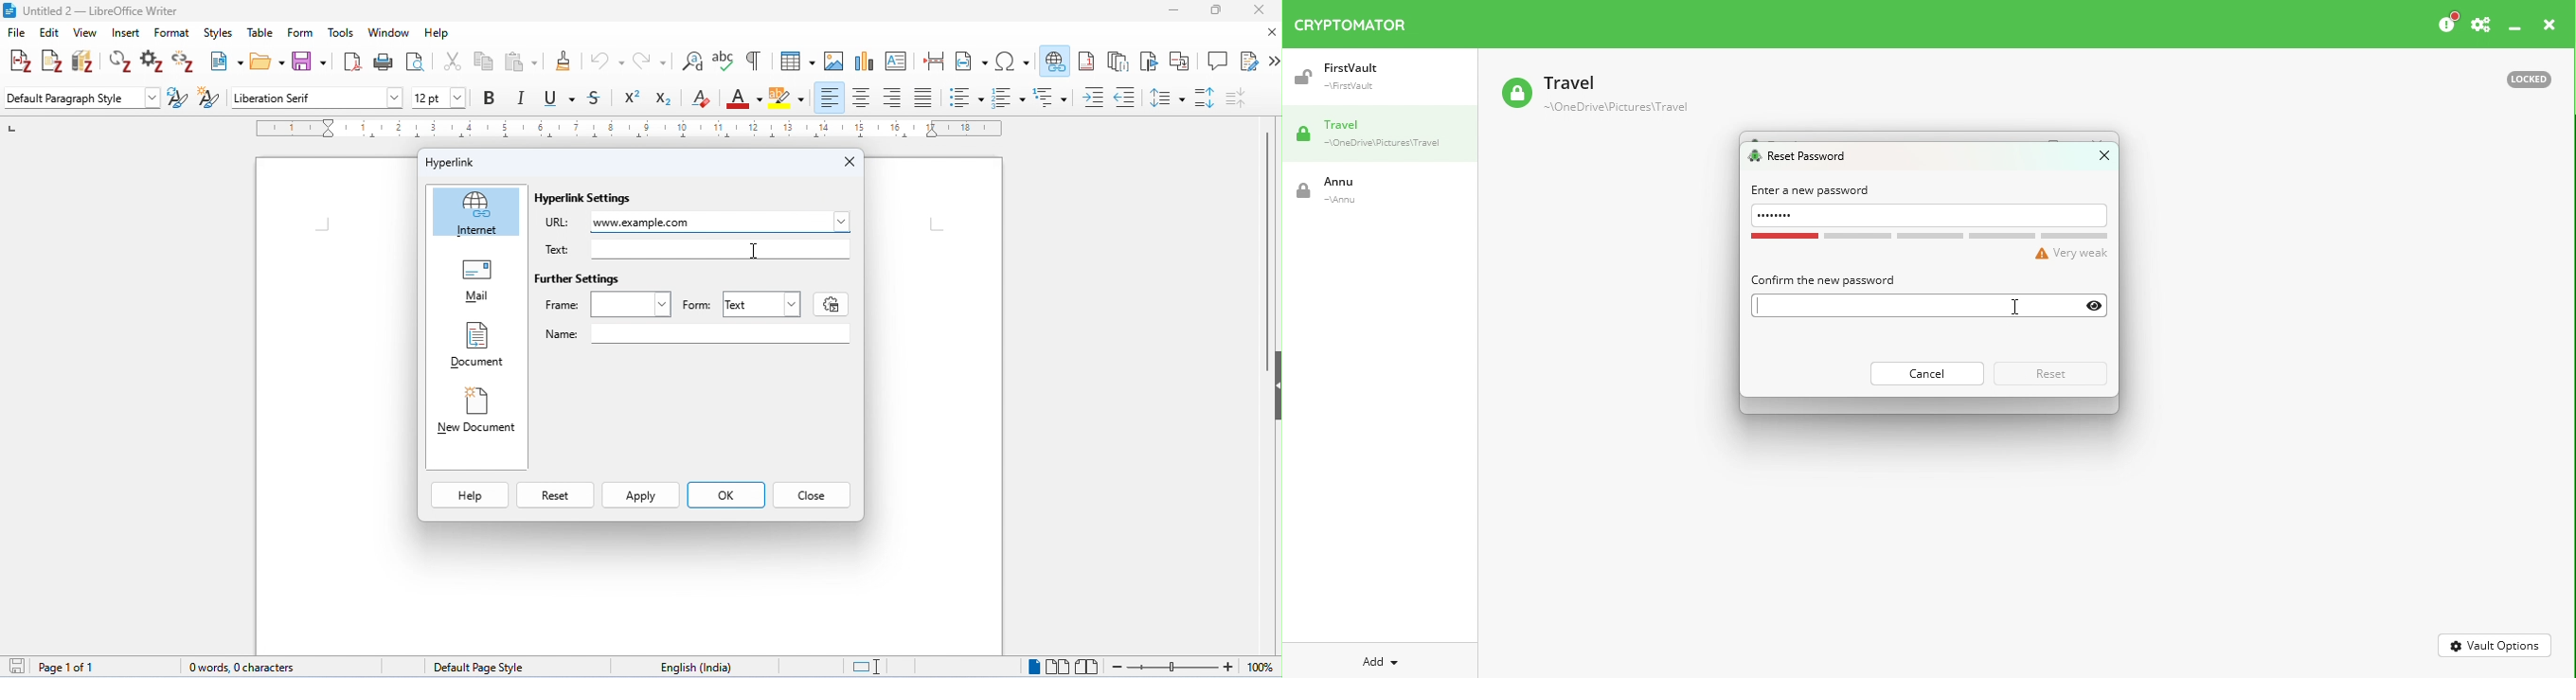  I want to click on typing cursor, so click(329, 232).